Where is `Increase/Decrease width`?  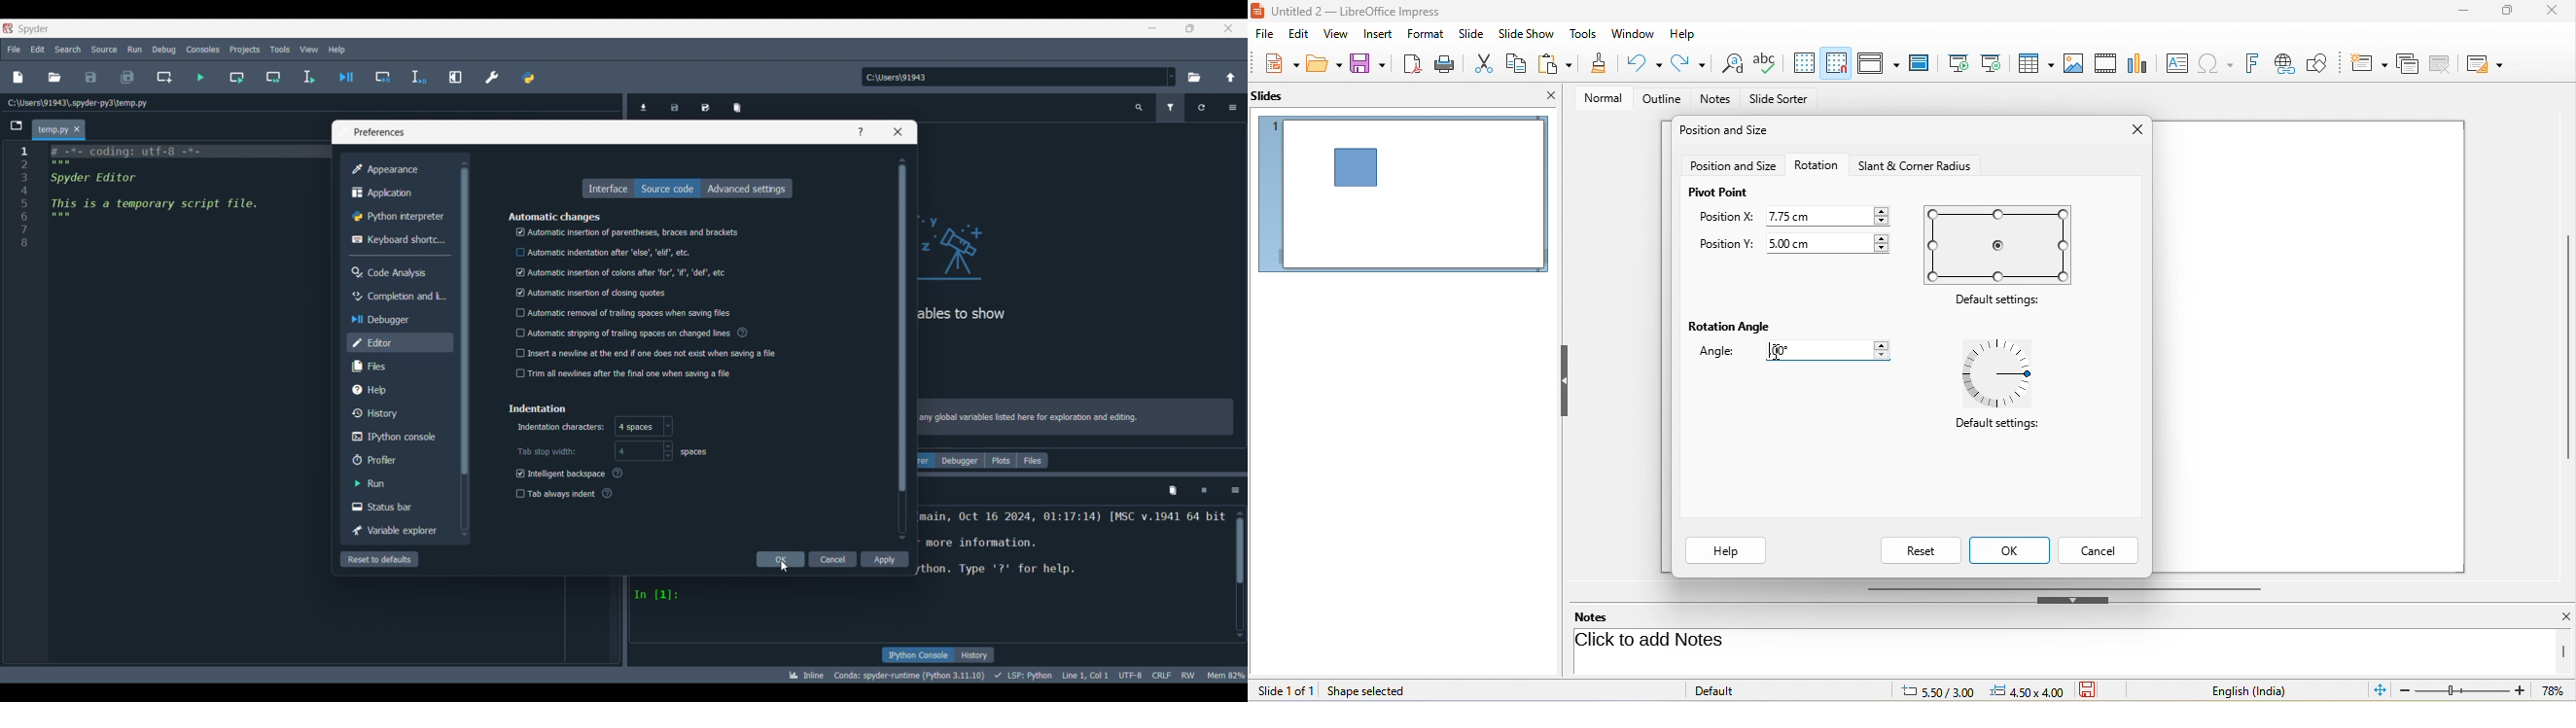 Increase/Decrease width is located at coordinates (668, 451).